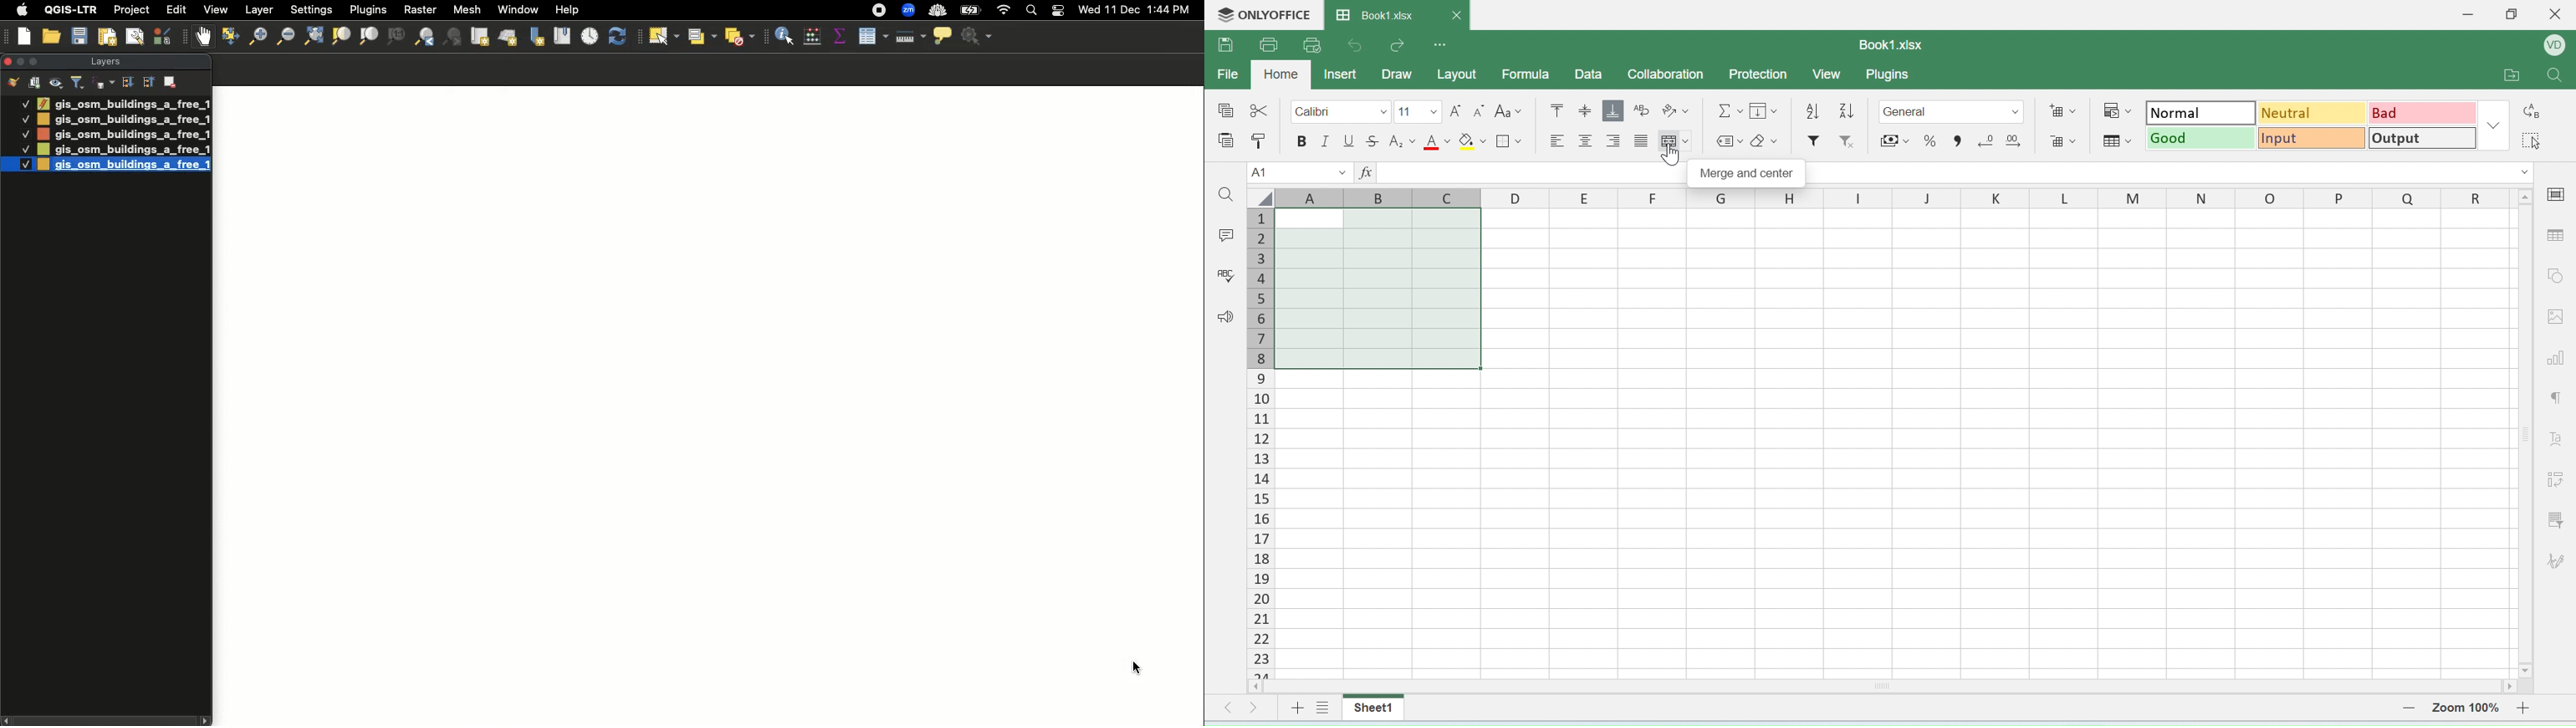  I want to click on Checked, so click(23, 149).